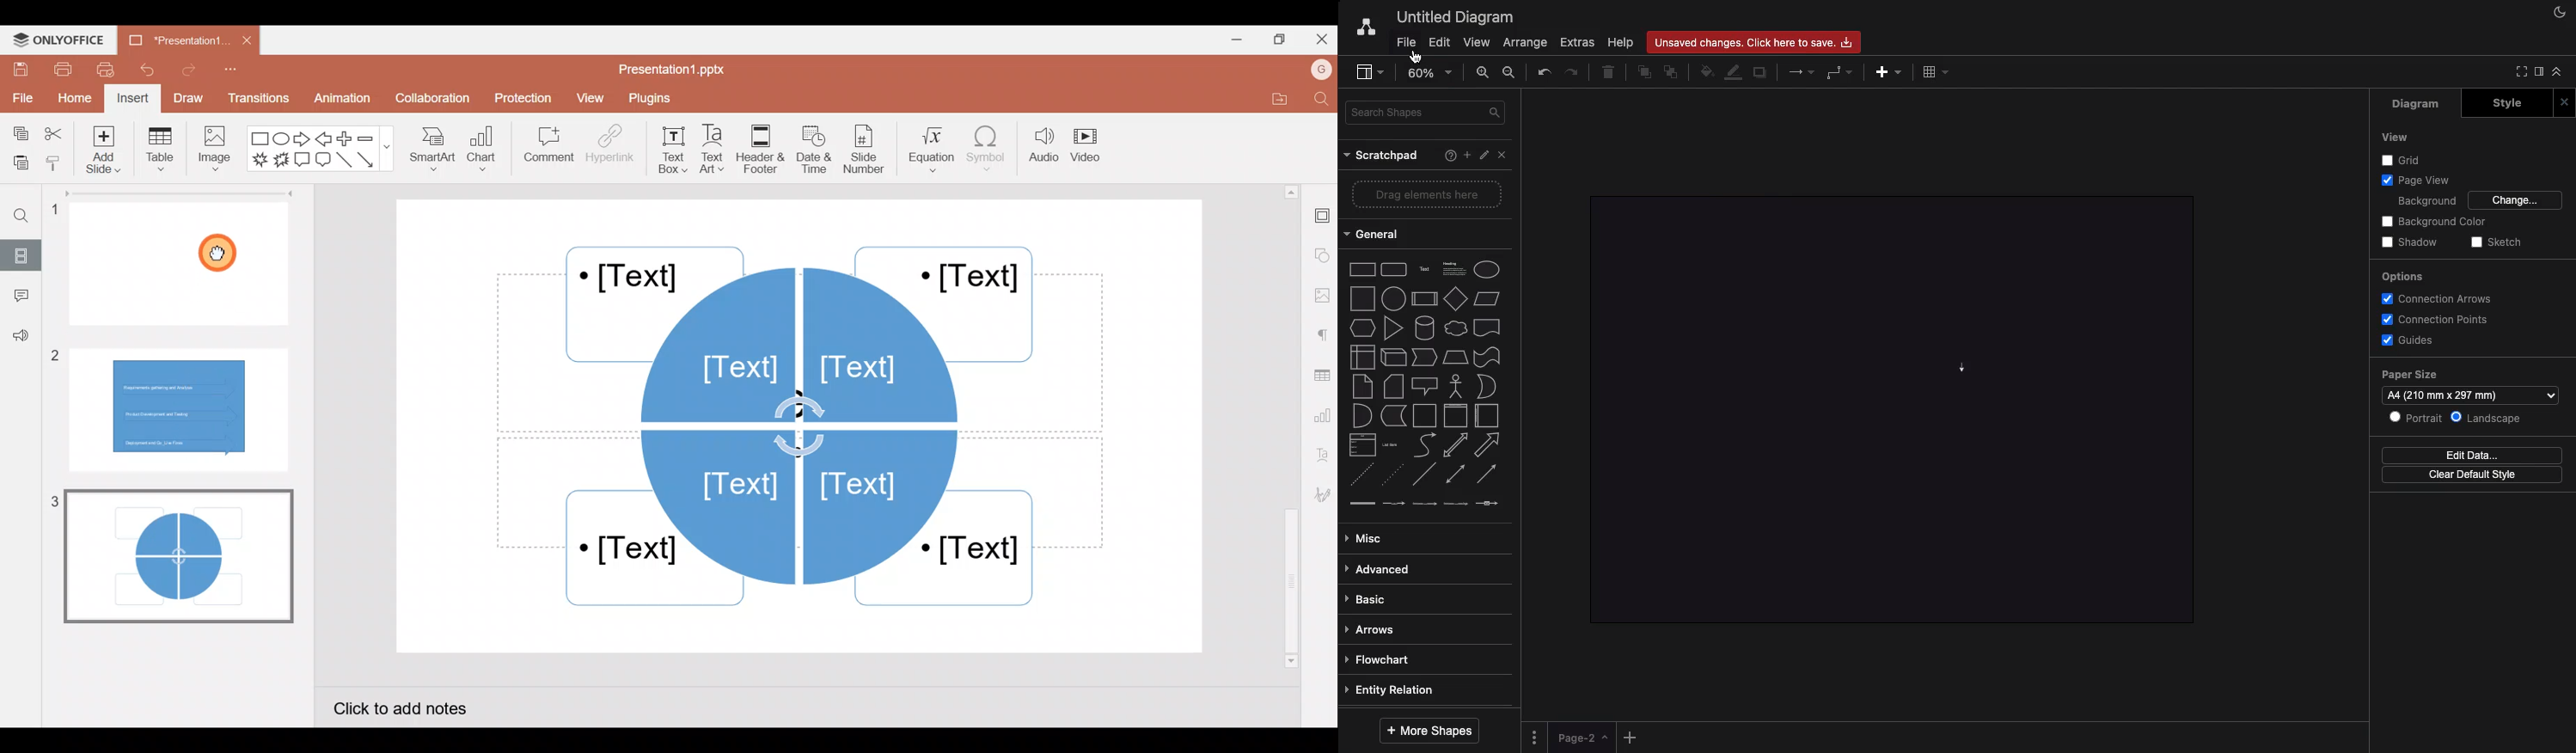  I want to click on Redo, so click(1575, 73).